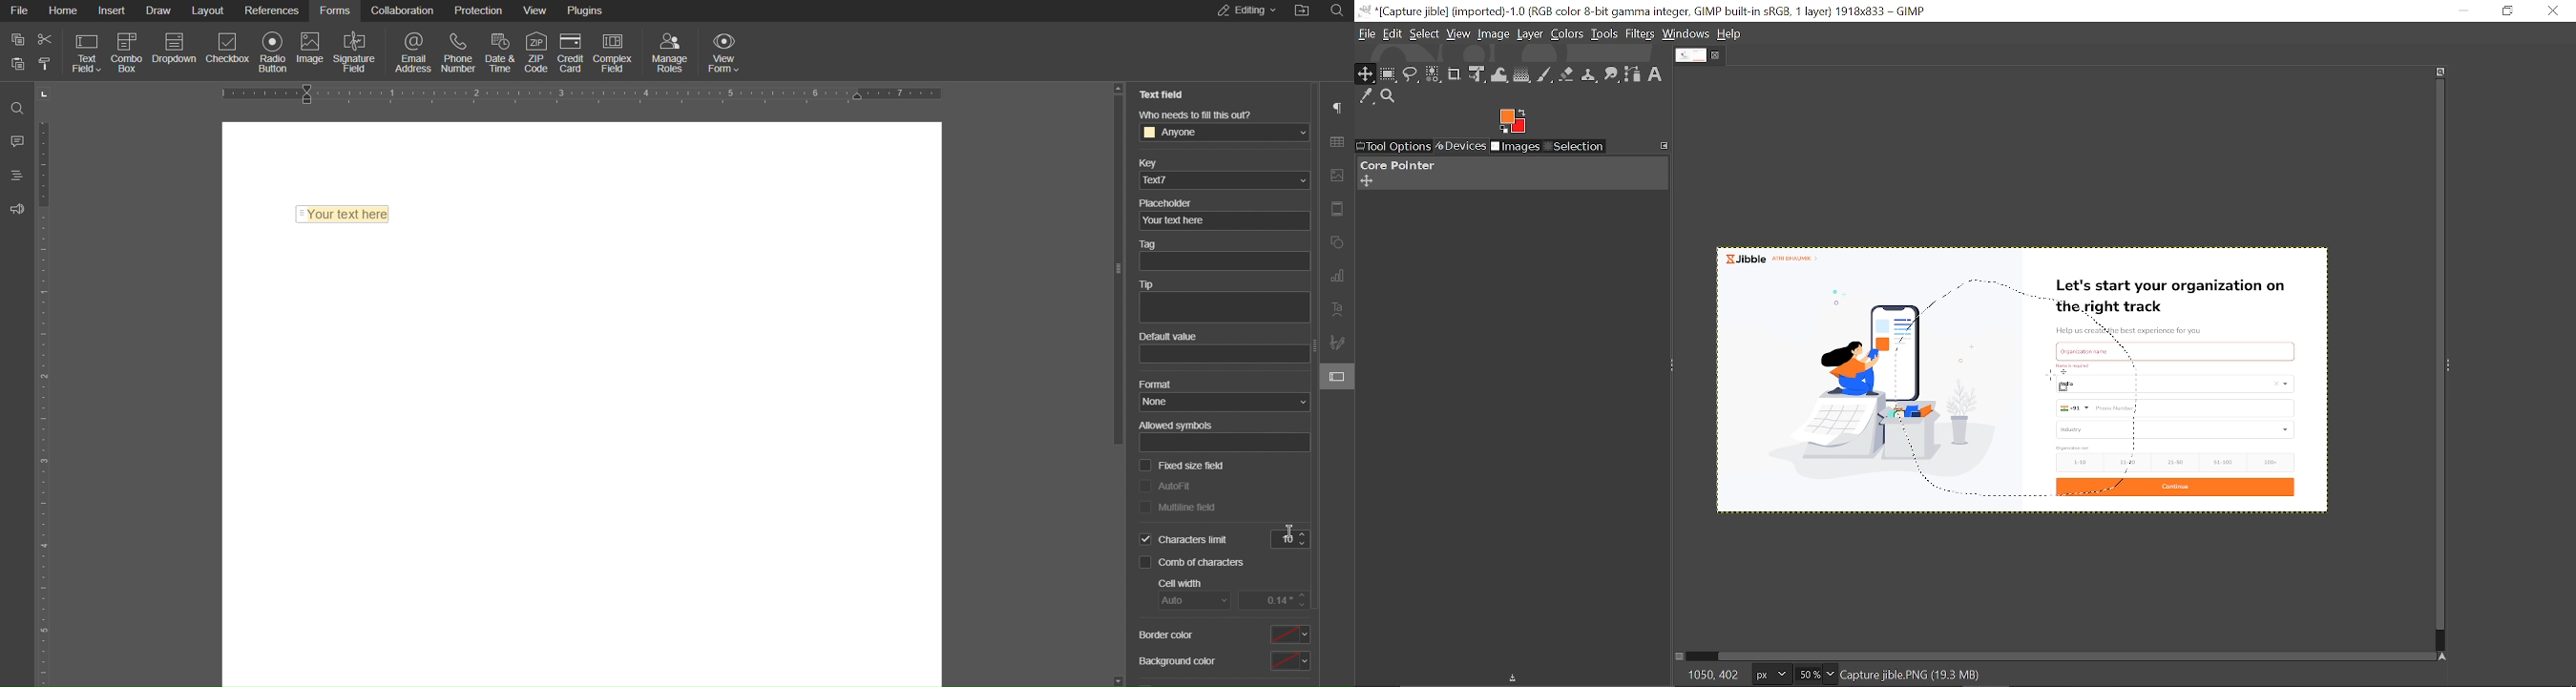 The width and height of the screenshot is (2576, 700). Describe the element at coordinates (462, 51) in the screenshot. I see `Phone Number` at that location.